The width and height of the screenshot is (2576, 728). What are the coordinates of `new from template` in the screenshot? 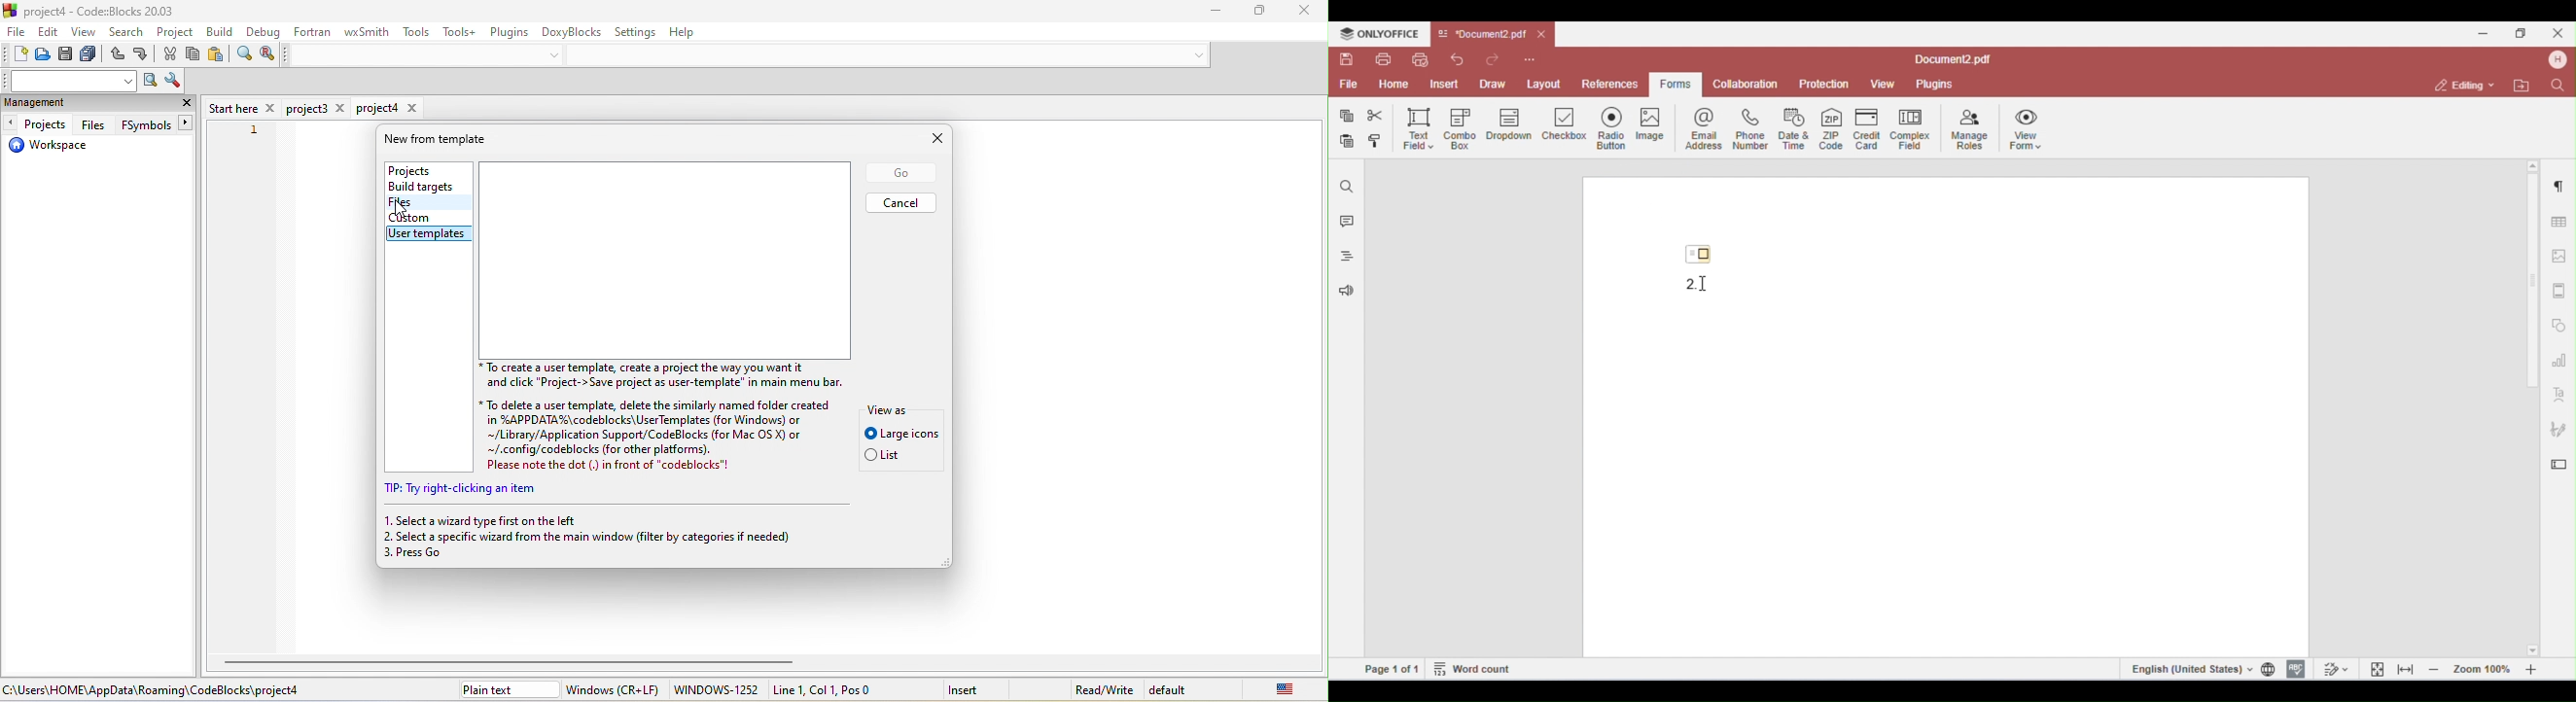 It's located at (445, 139).